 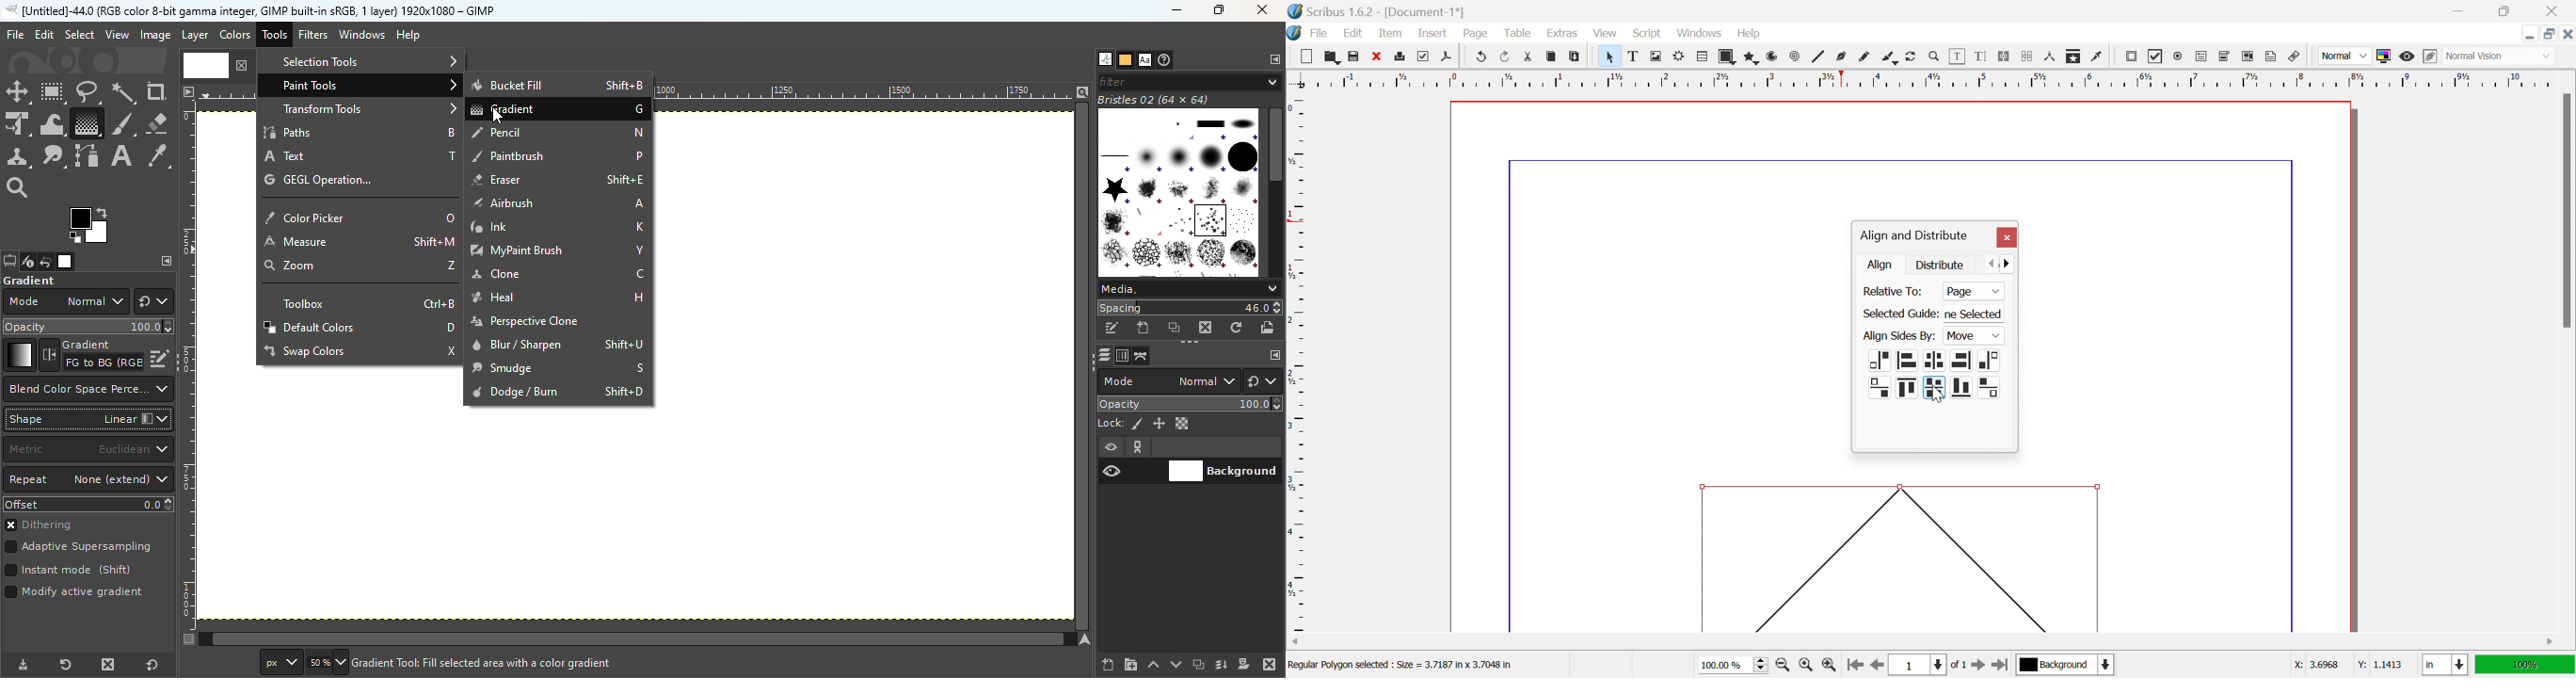 I want to click on Select the image preview quality, so click(x=2344, y=56).